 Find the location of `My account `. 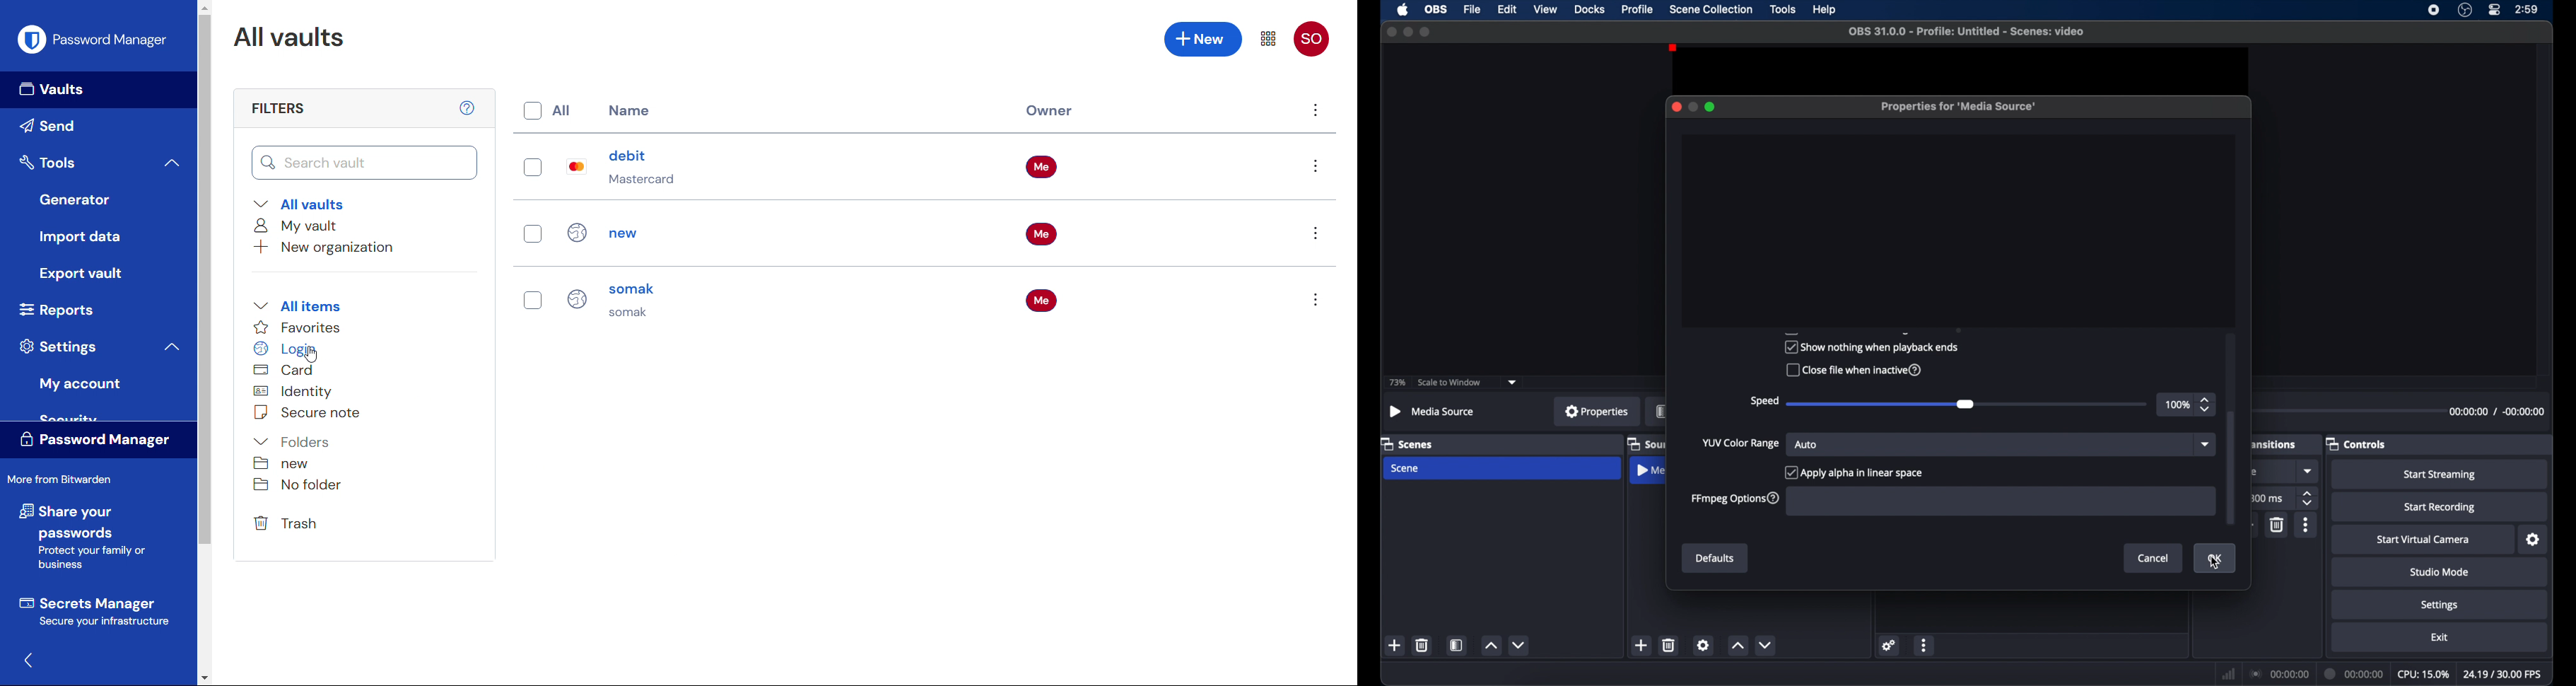

My account  is located at coordinates (78, 384).